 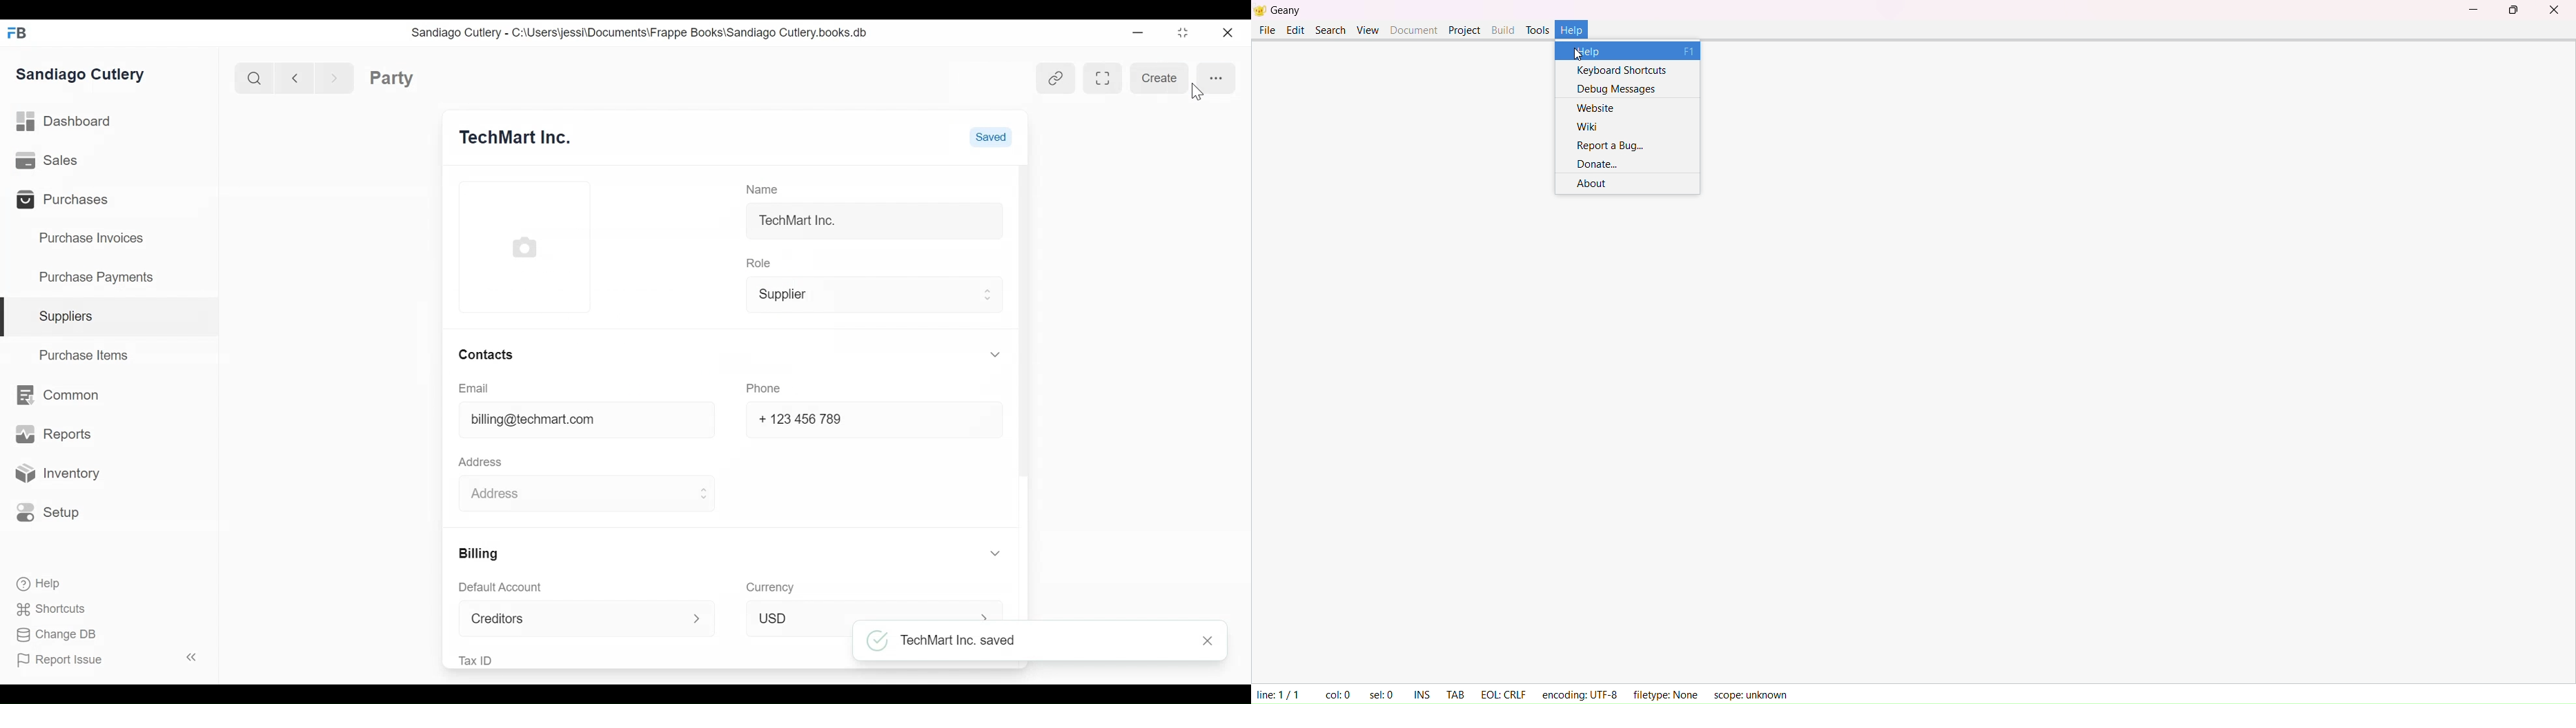 What do you see at coordinates (485, 464) in the screenshot?
I see `Address` at bounding box center [485, 464].